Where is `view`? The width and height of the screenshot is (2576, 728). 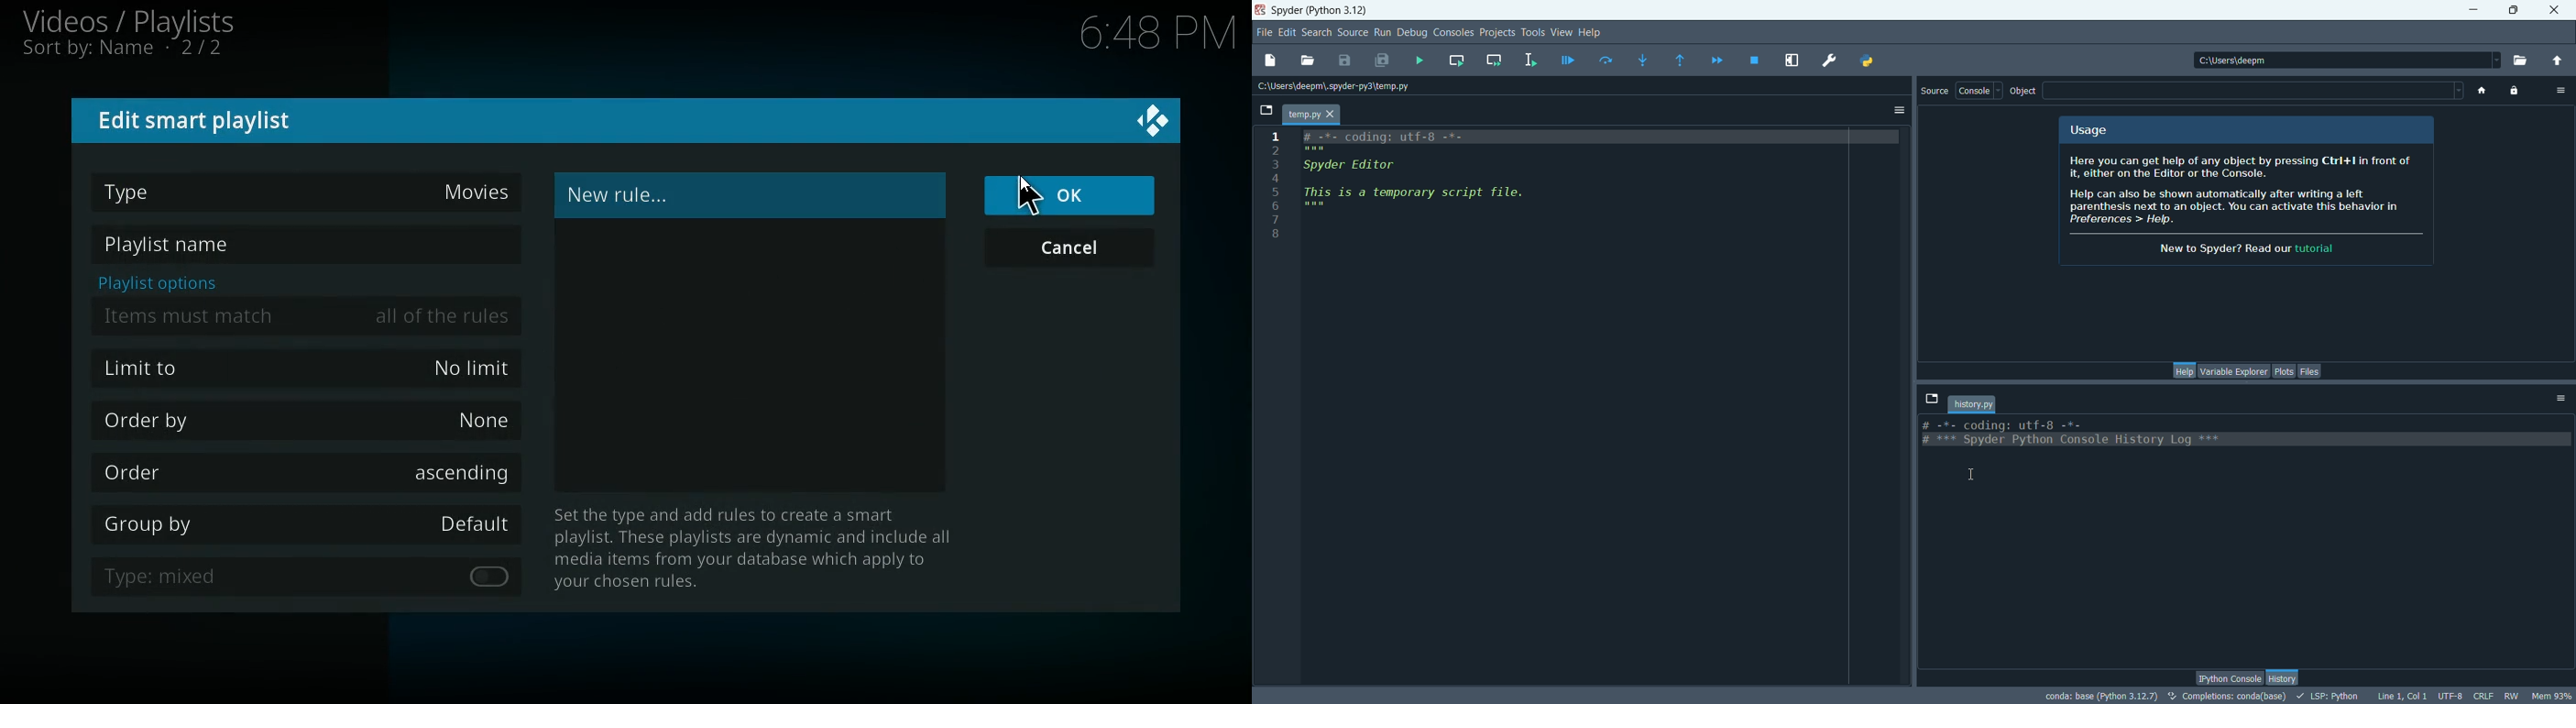
view is located at coordinates (1560, 32).